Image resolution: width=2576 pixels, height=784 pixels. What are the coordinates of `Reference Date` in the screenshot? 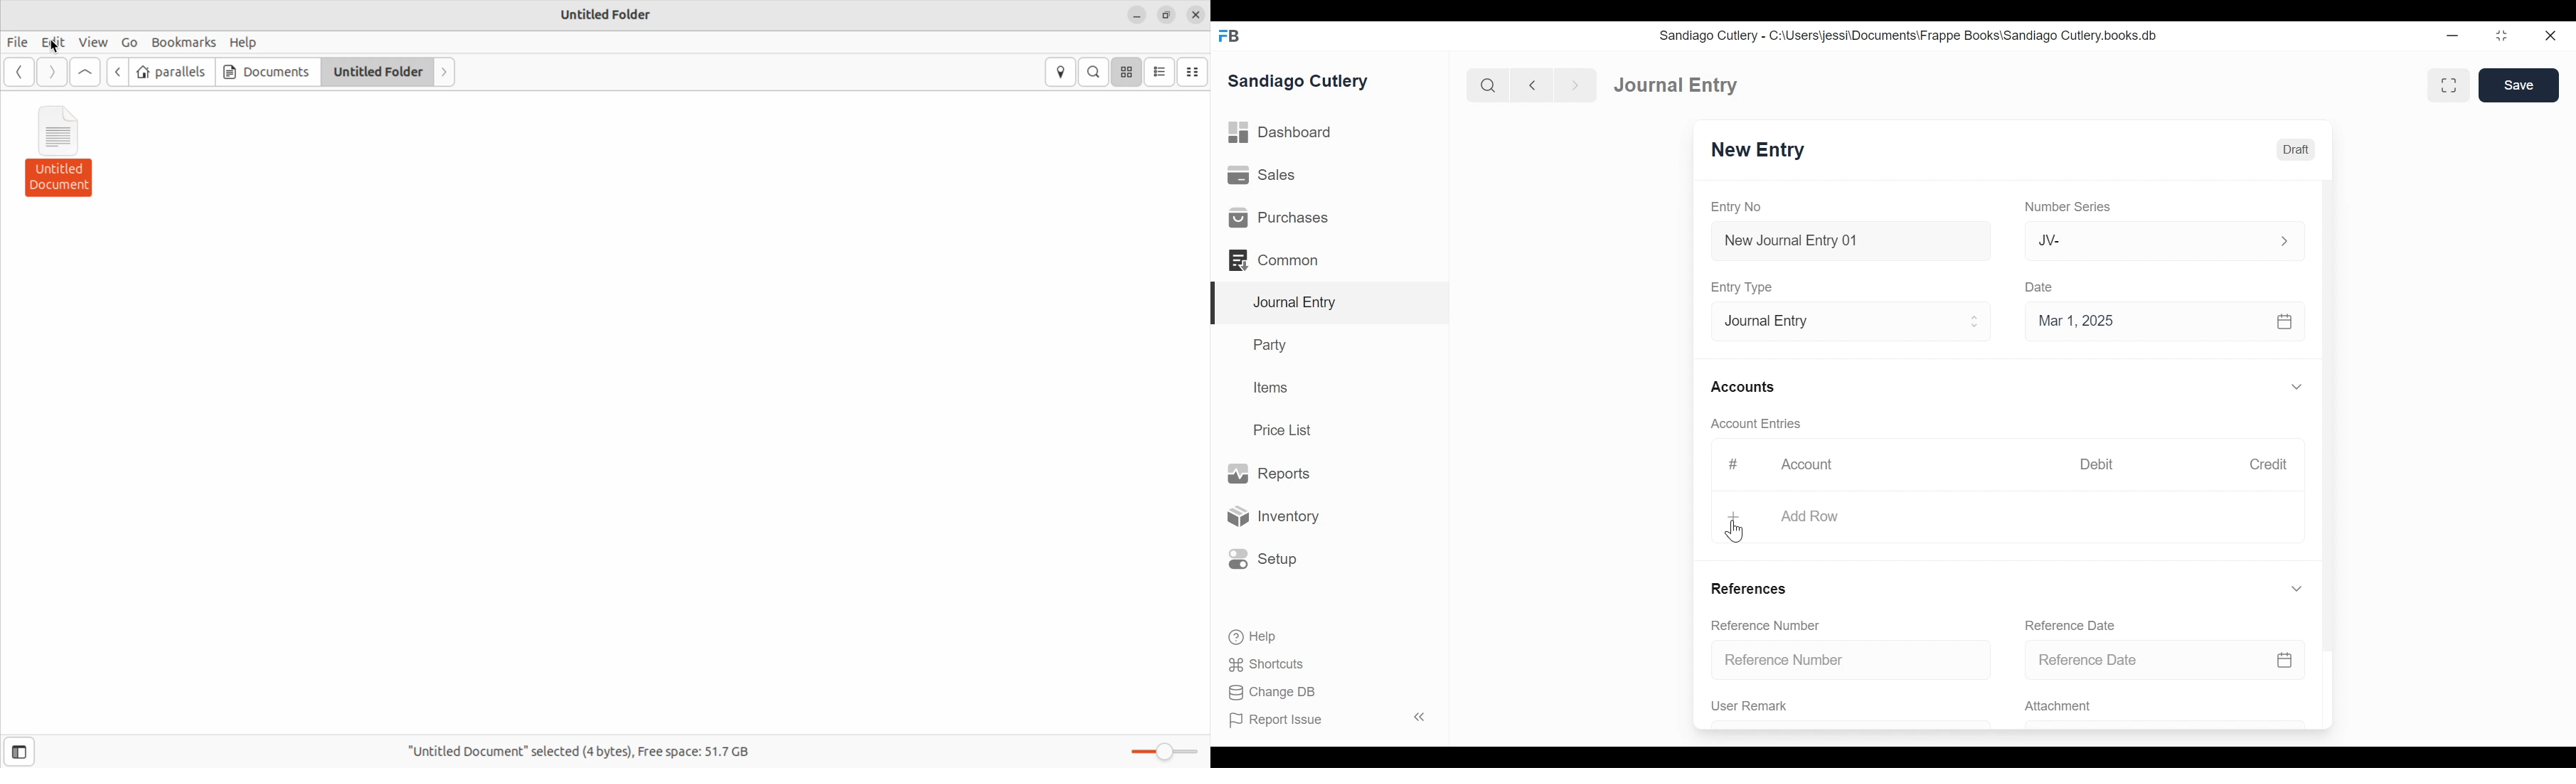 It's located at (2061, 624).